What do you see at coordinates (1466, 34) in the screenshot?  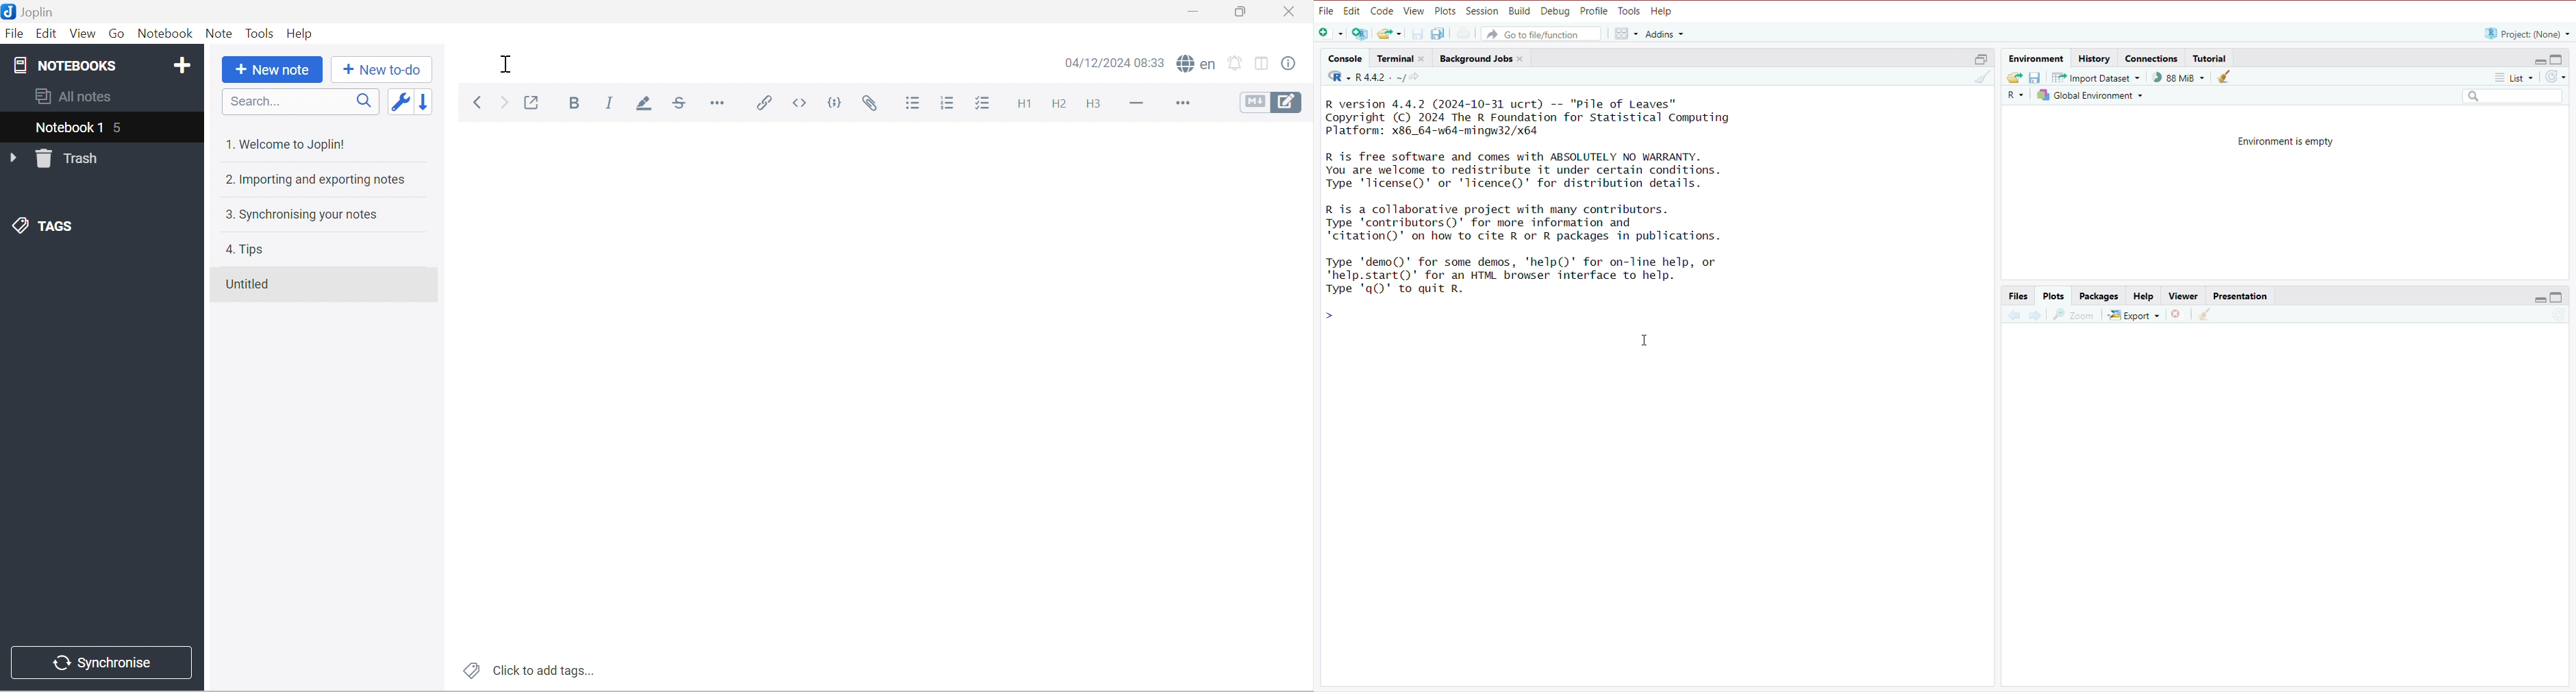 I see `print current file` at bounding box center [1466, 34].